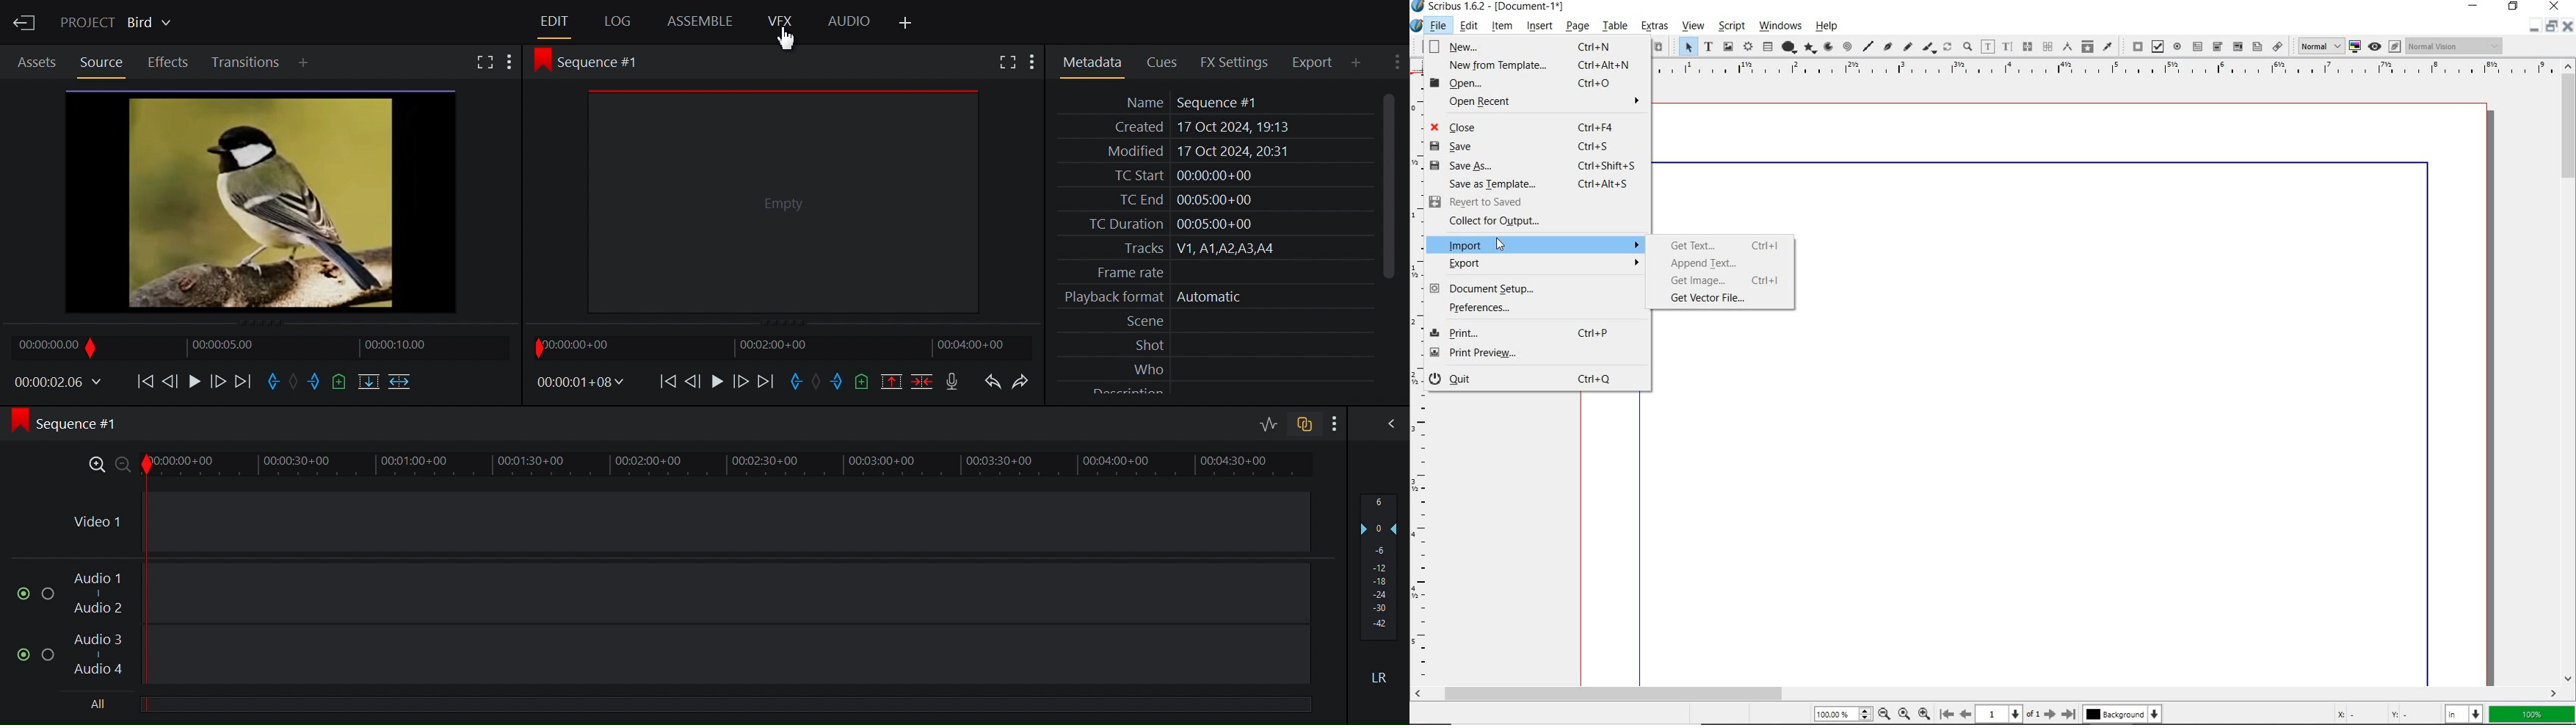 This screenshot has height=728, width=2576. What do you see at coordinates (2570, 26) in the screenshot?
I see `Close` at bounding box center [2570, 26].